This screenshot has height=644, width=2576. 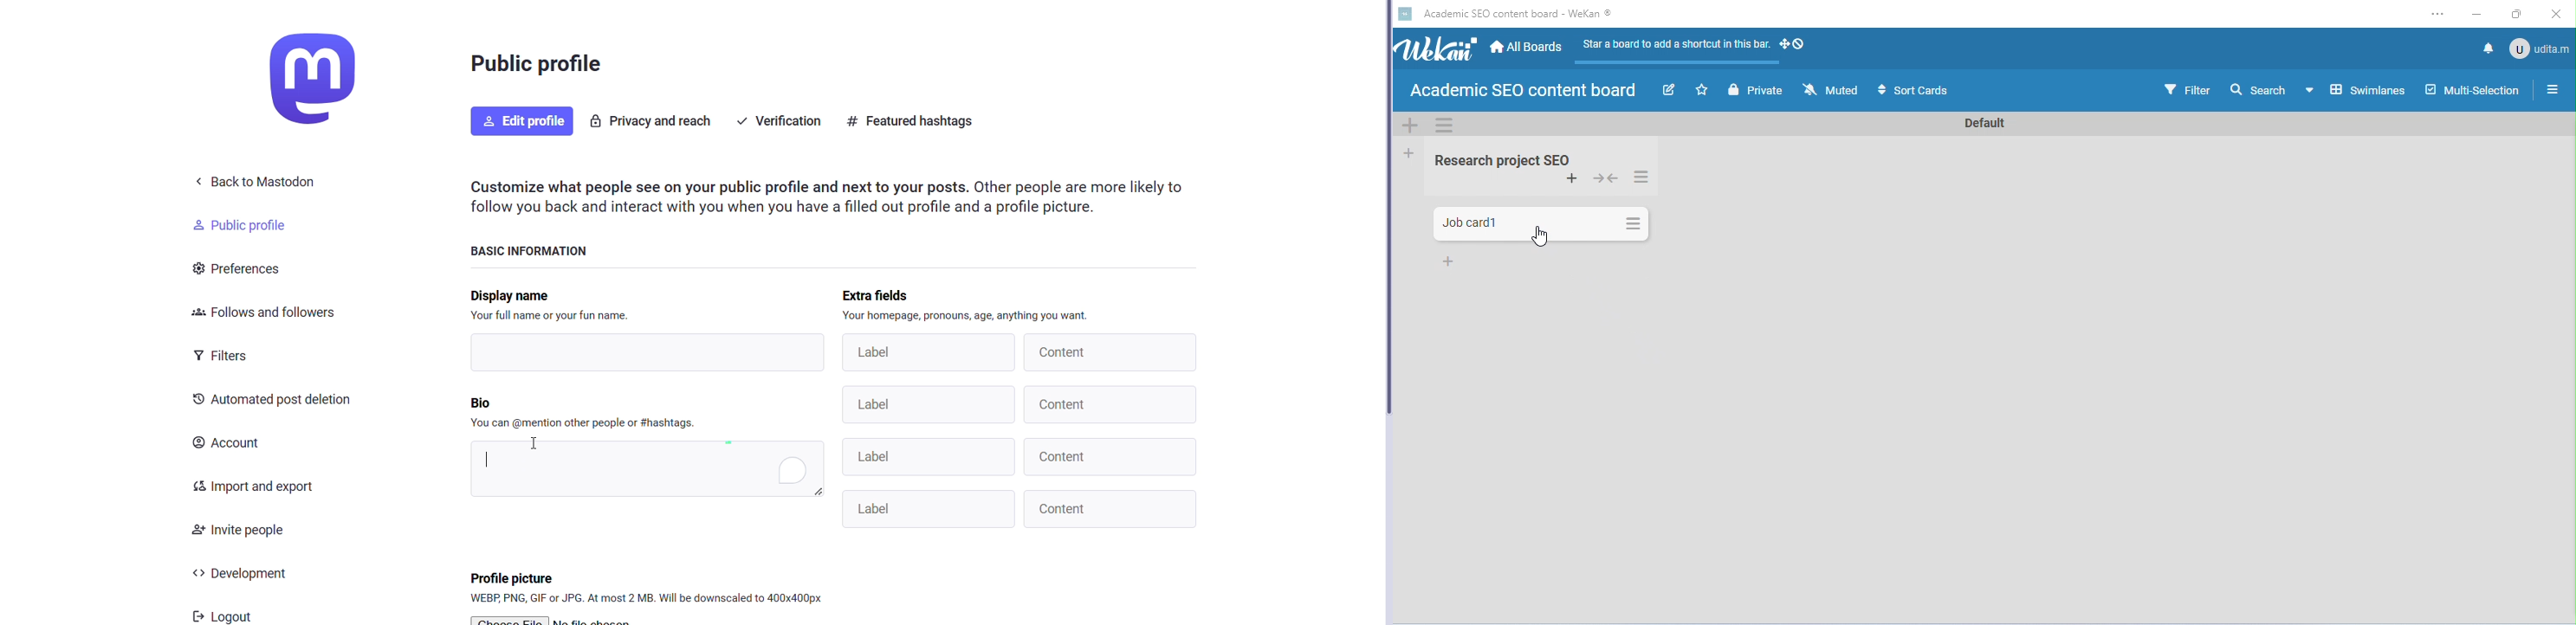 I want to click on Label, so click(x=926, y=351).